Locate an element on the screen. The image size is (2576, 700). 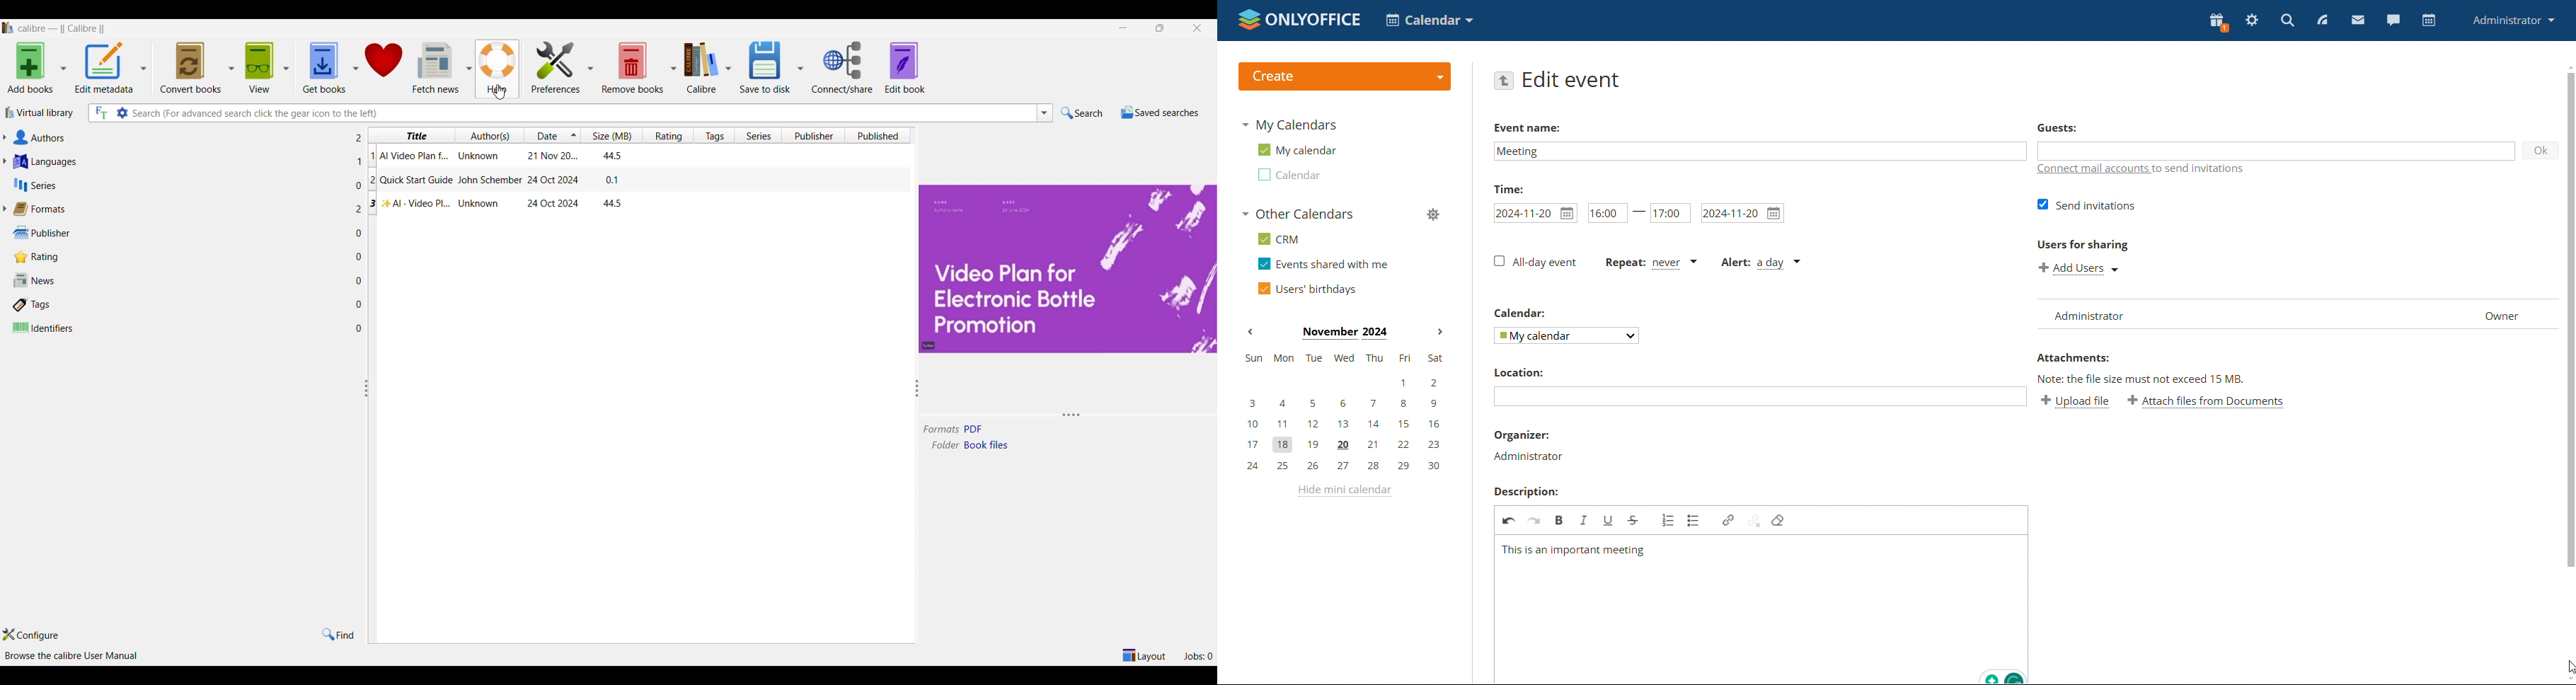
Change width of panels attached to each is located at coordinates (915, 387).